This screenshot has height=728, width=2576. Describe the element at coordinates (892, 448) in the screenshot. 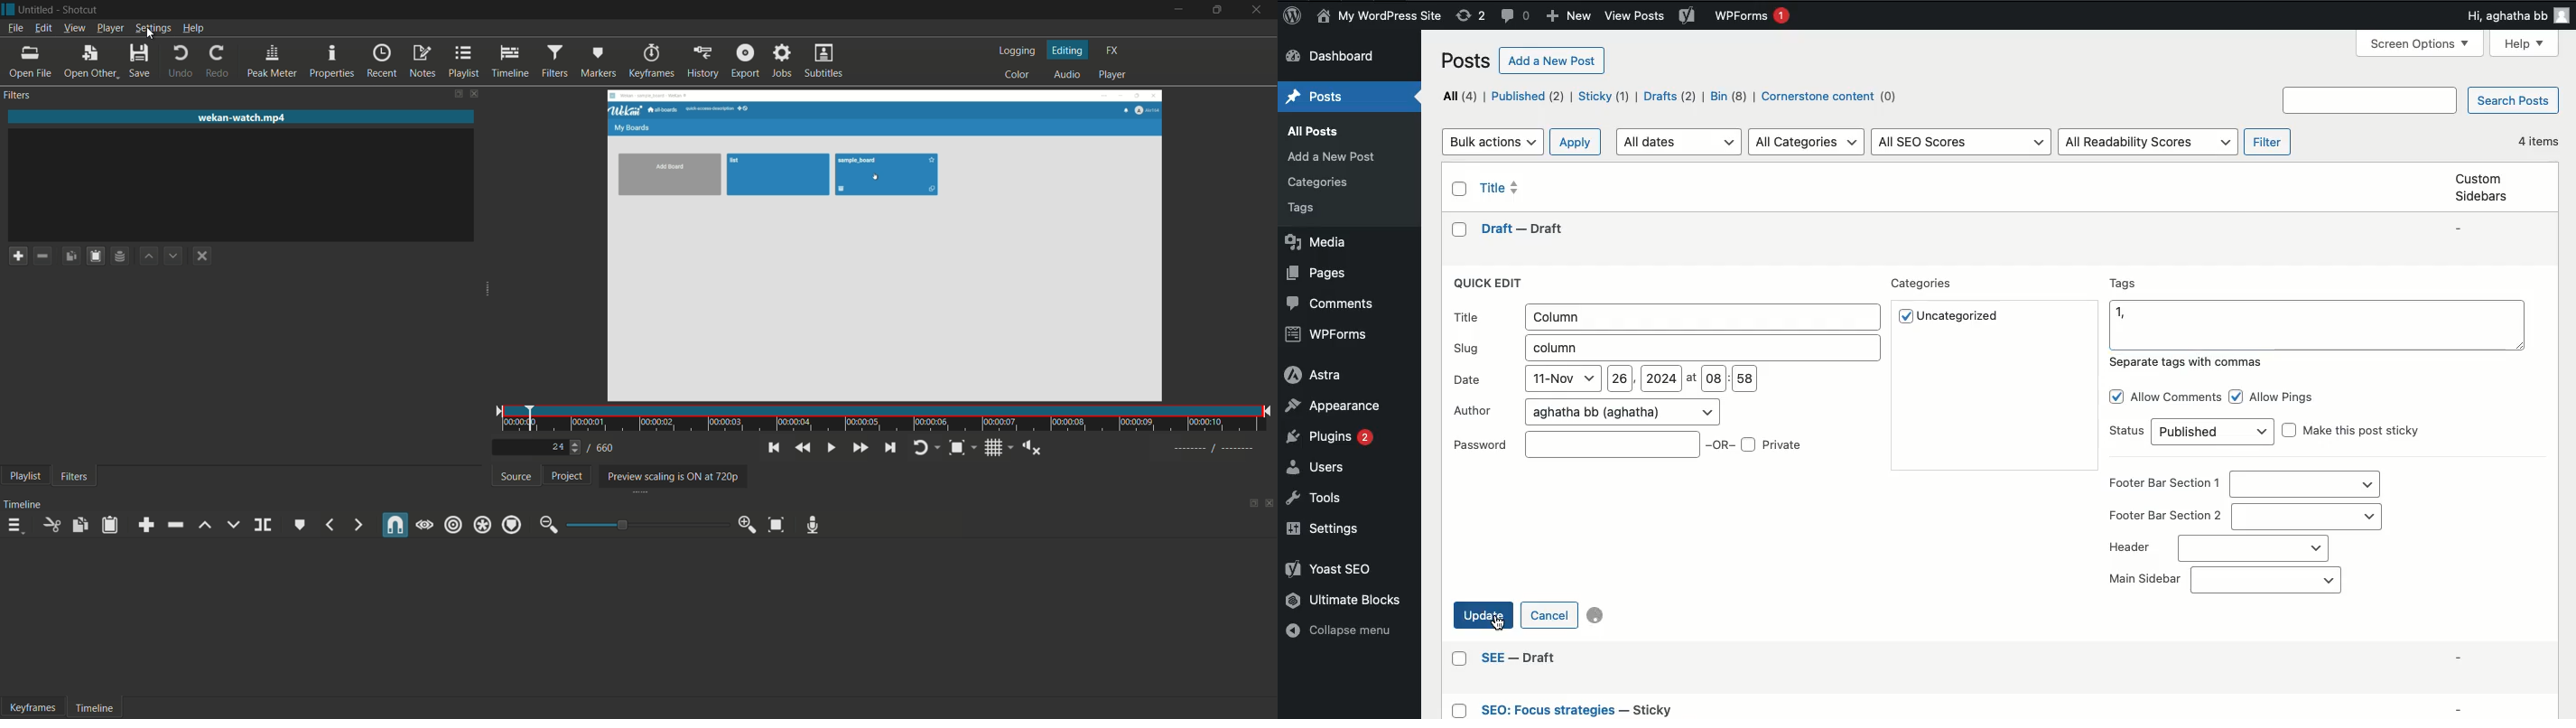

I see `skip to the next point` at that location.